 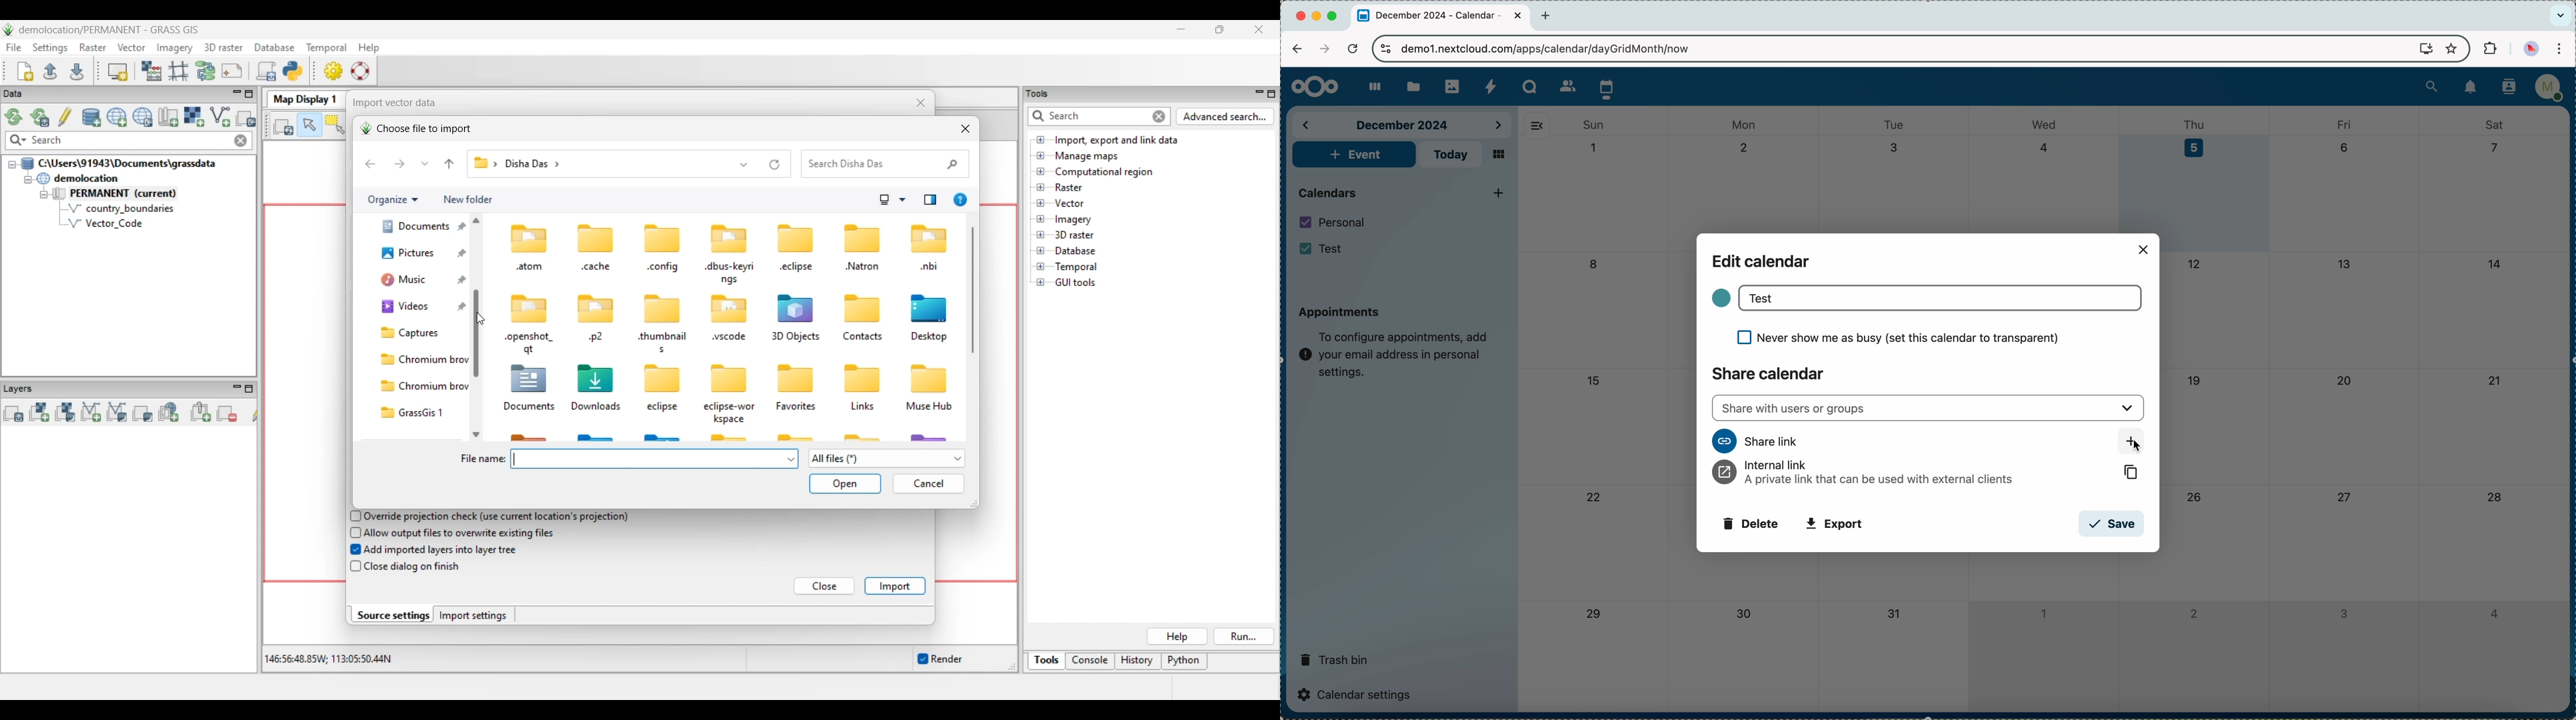 What do you see at coordinates (2499, 262) in the screenshot?
I see `14` at bounding box center [2499, 262].